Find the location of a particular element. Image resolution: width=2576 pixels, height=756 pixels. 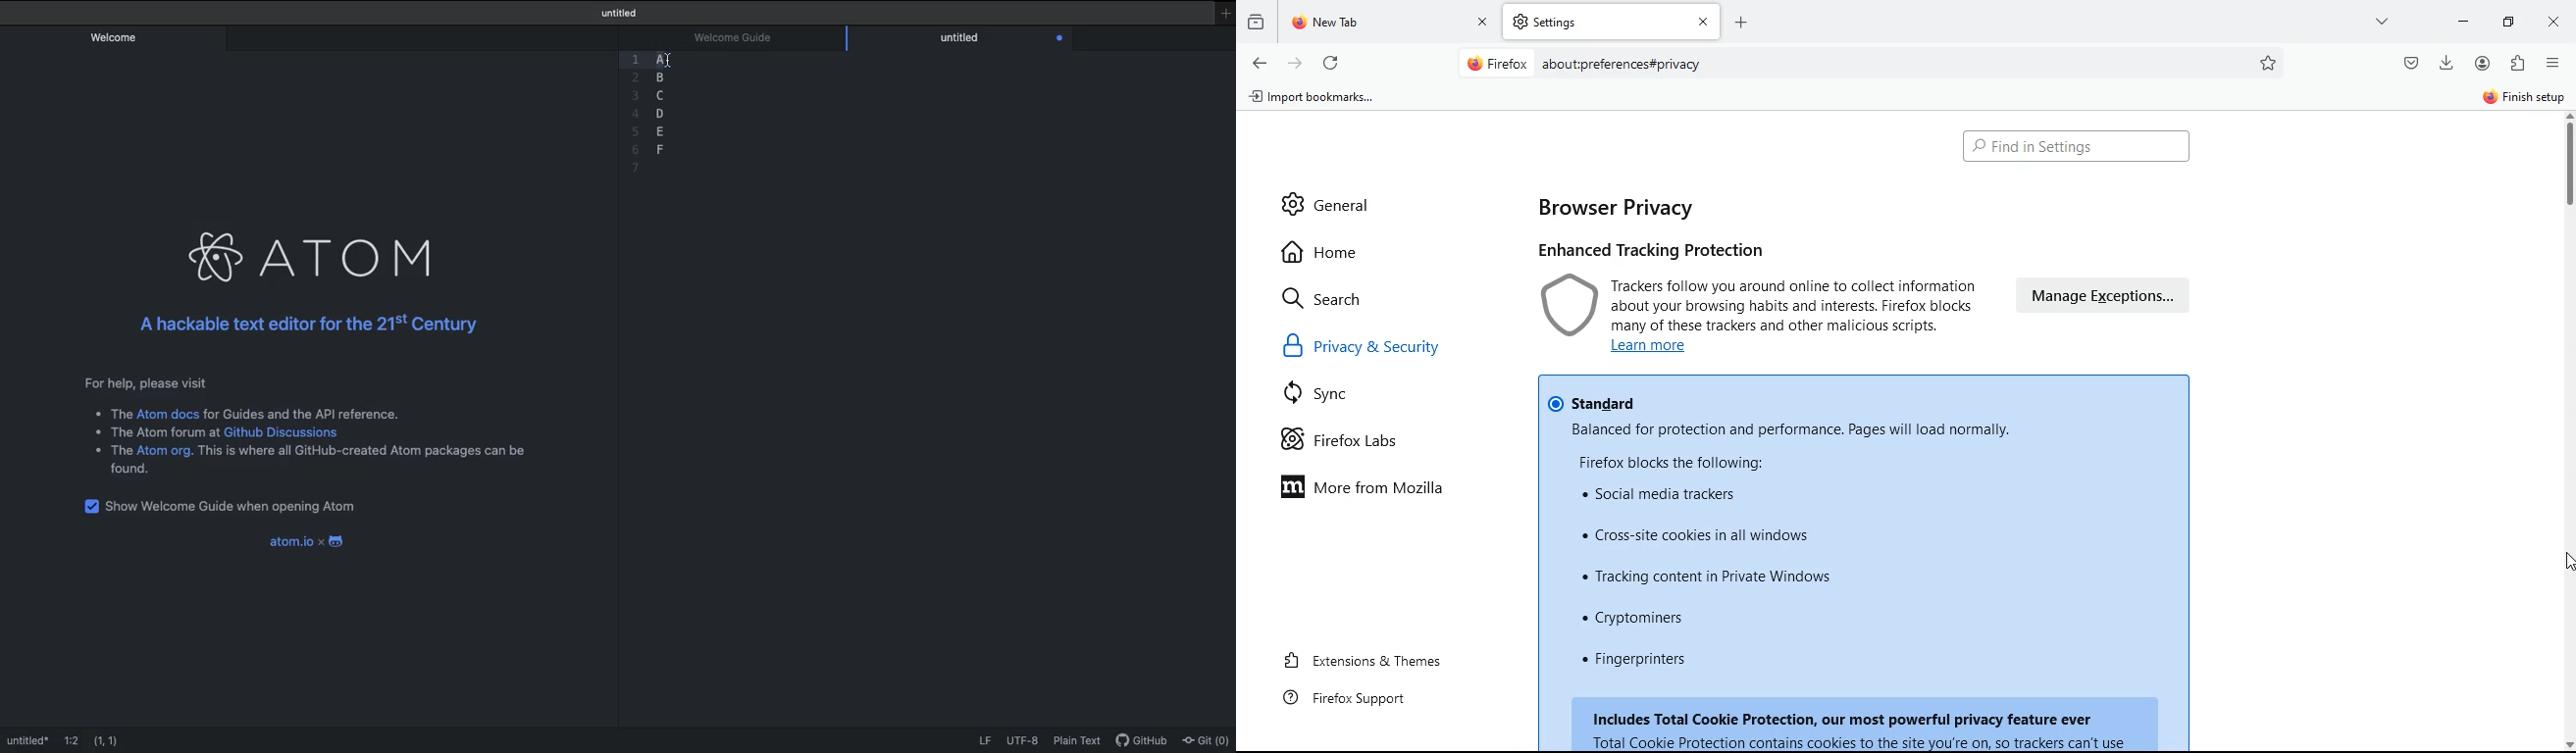

sync is located at coordinates (1325, 397).